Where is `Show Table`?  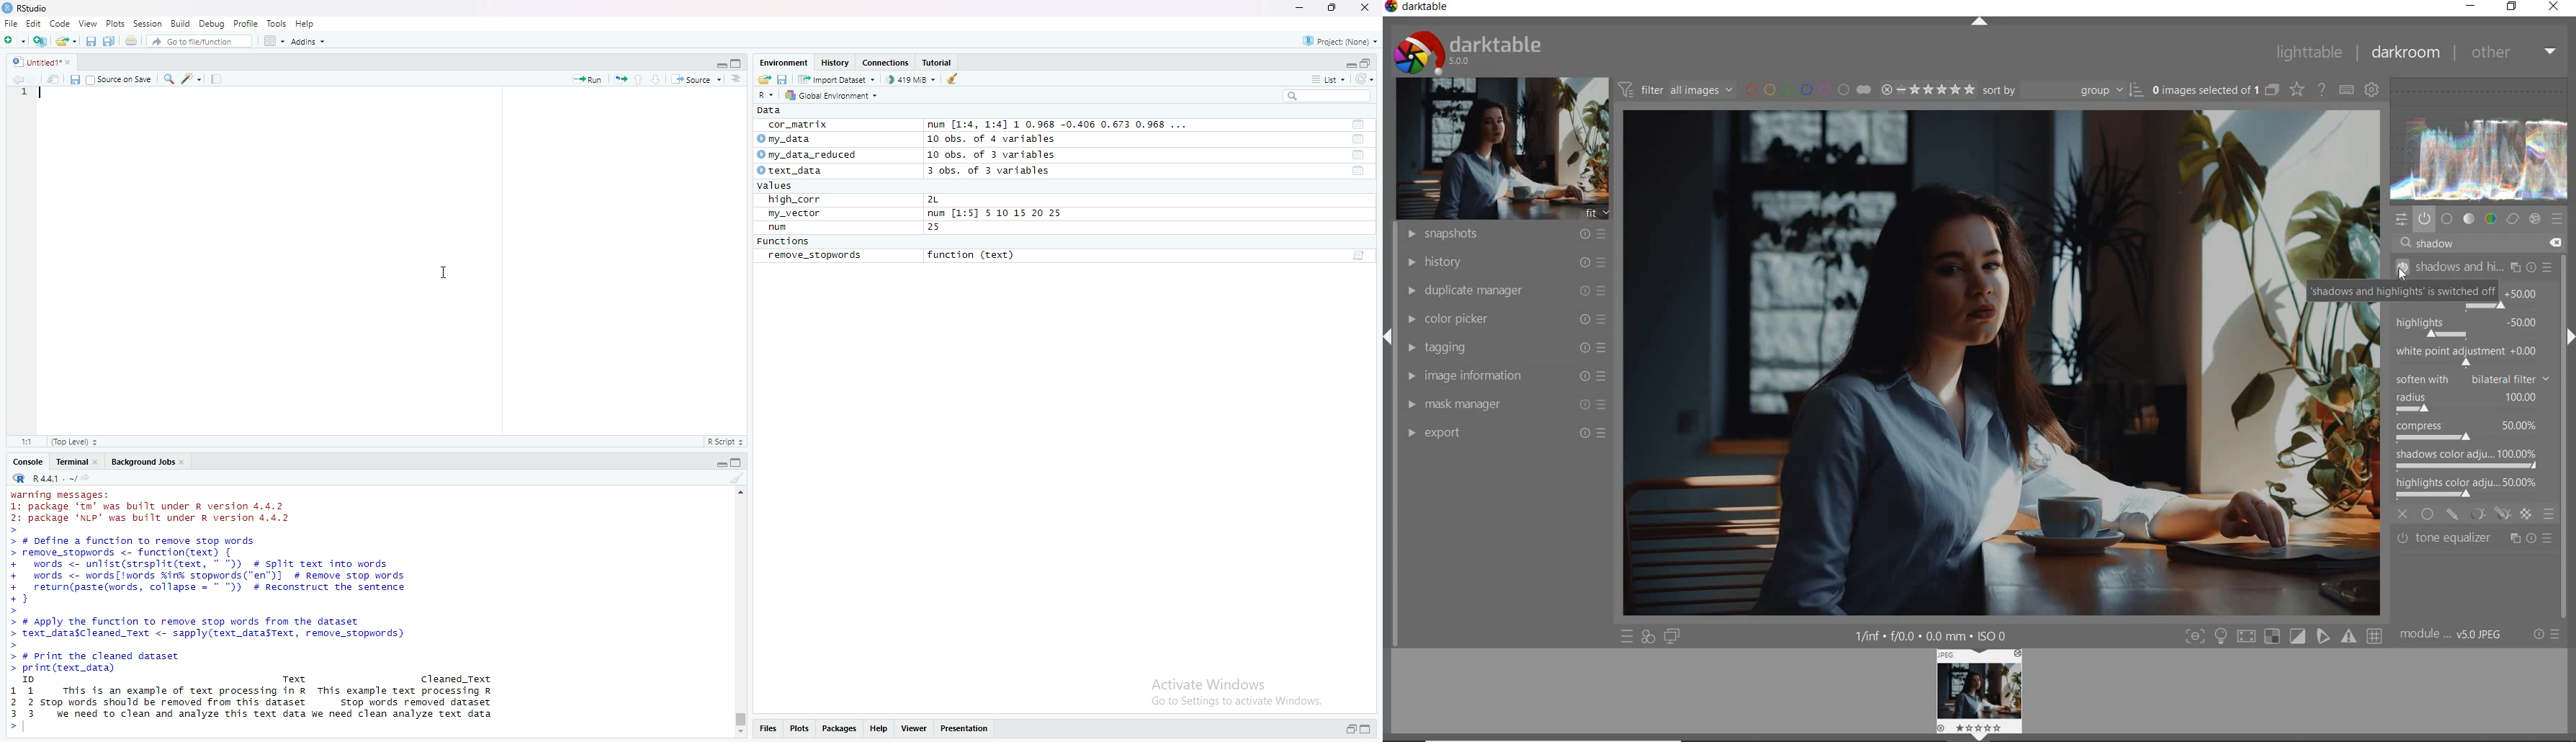 Show Table is located at coordinates (1357, 124).